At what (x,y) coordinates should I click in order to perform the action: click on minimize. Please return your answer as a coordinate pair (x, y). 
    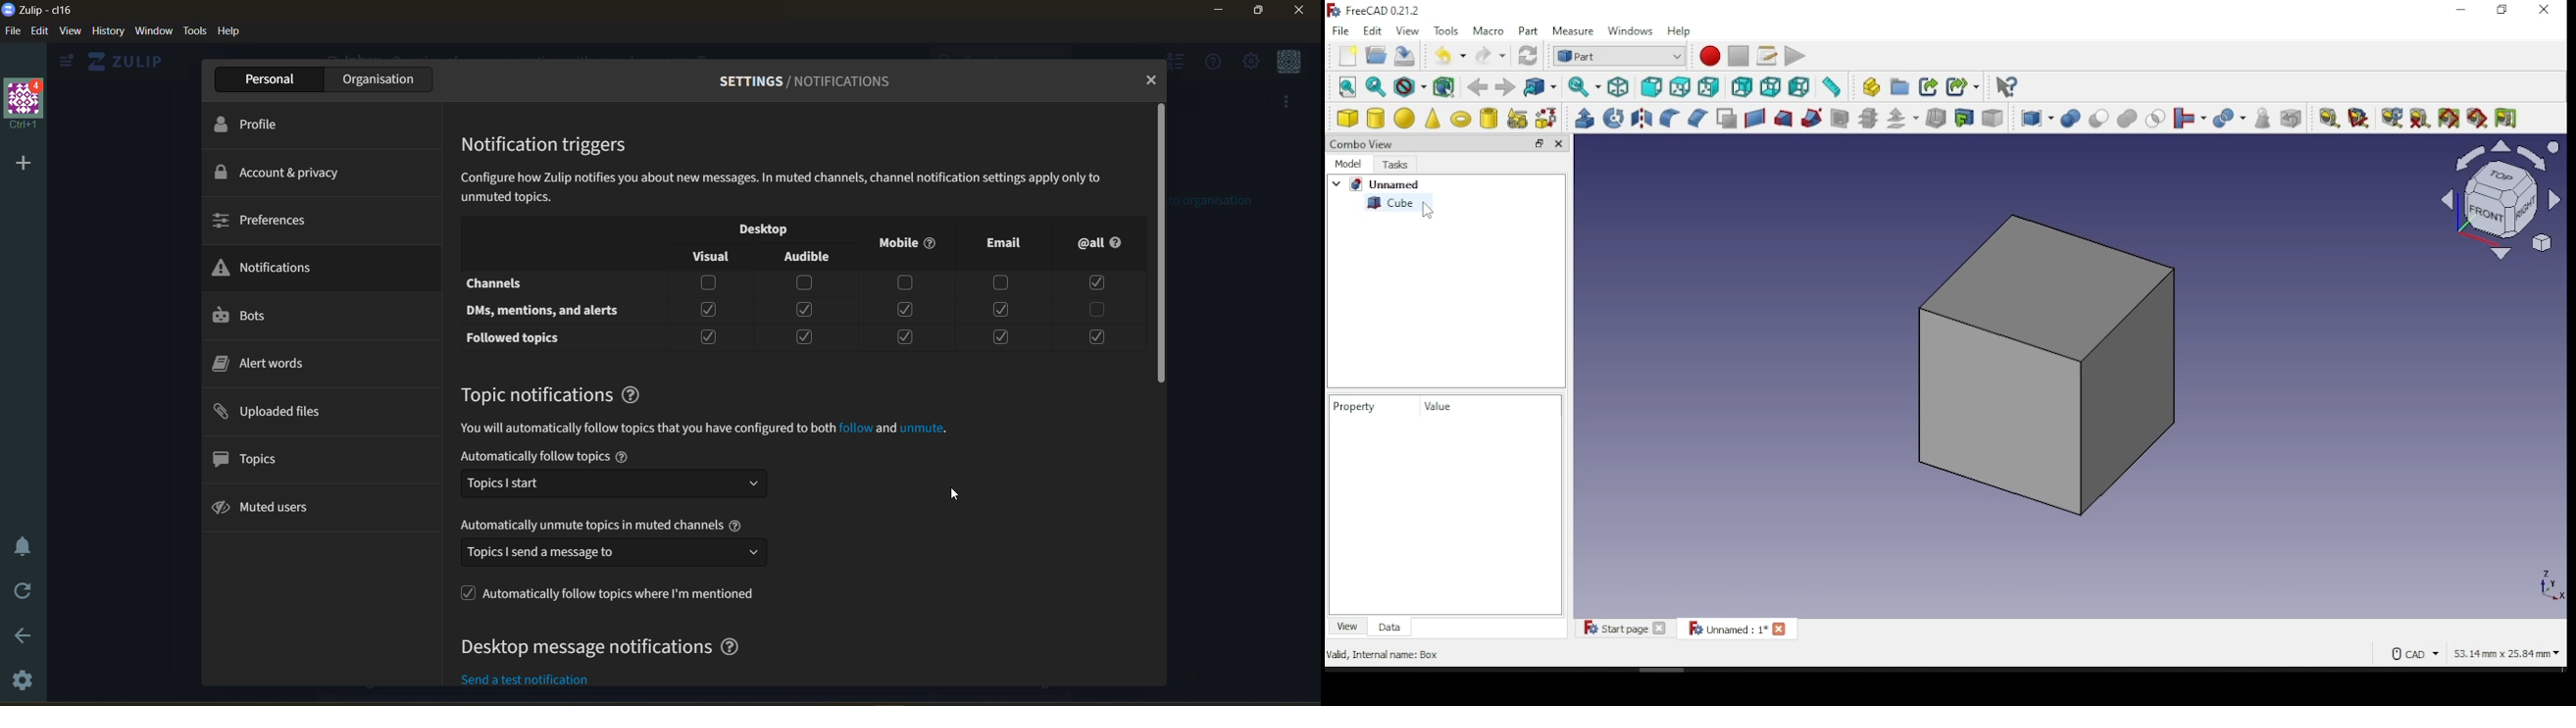
    Looking at the image, I should click on (2463, 10).